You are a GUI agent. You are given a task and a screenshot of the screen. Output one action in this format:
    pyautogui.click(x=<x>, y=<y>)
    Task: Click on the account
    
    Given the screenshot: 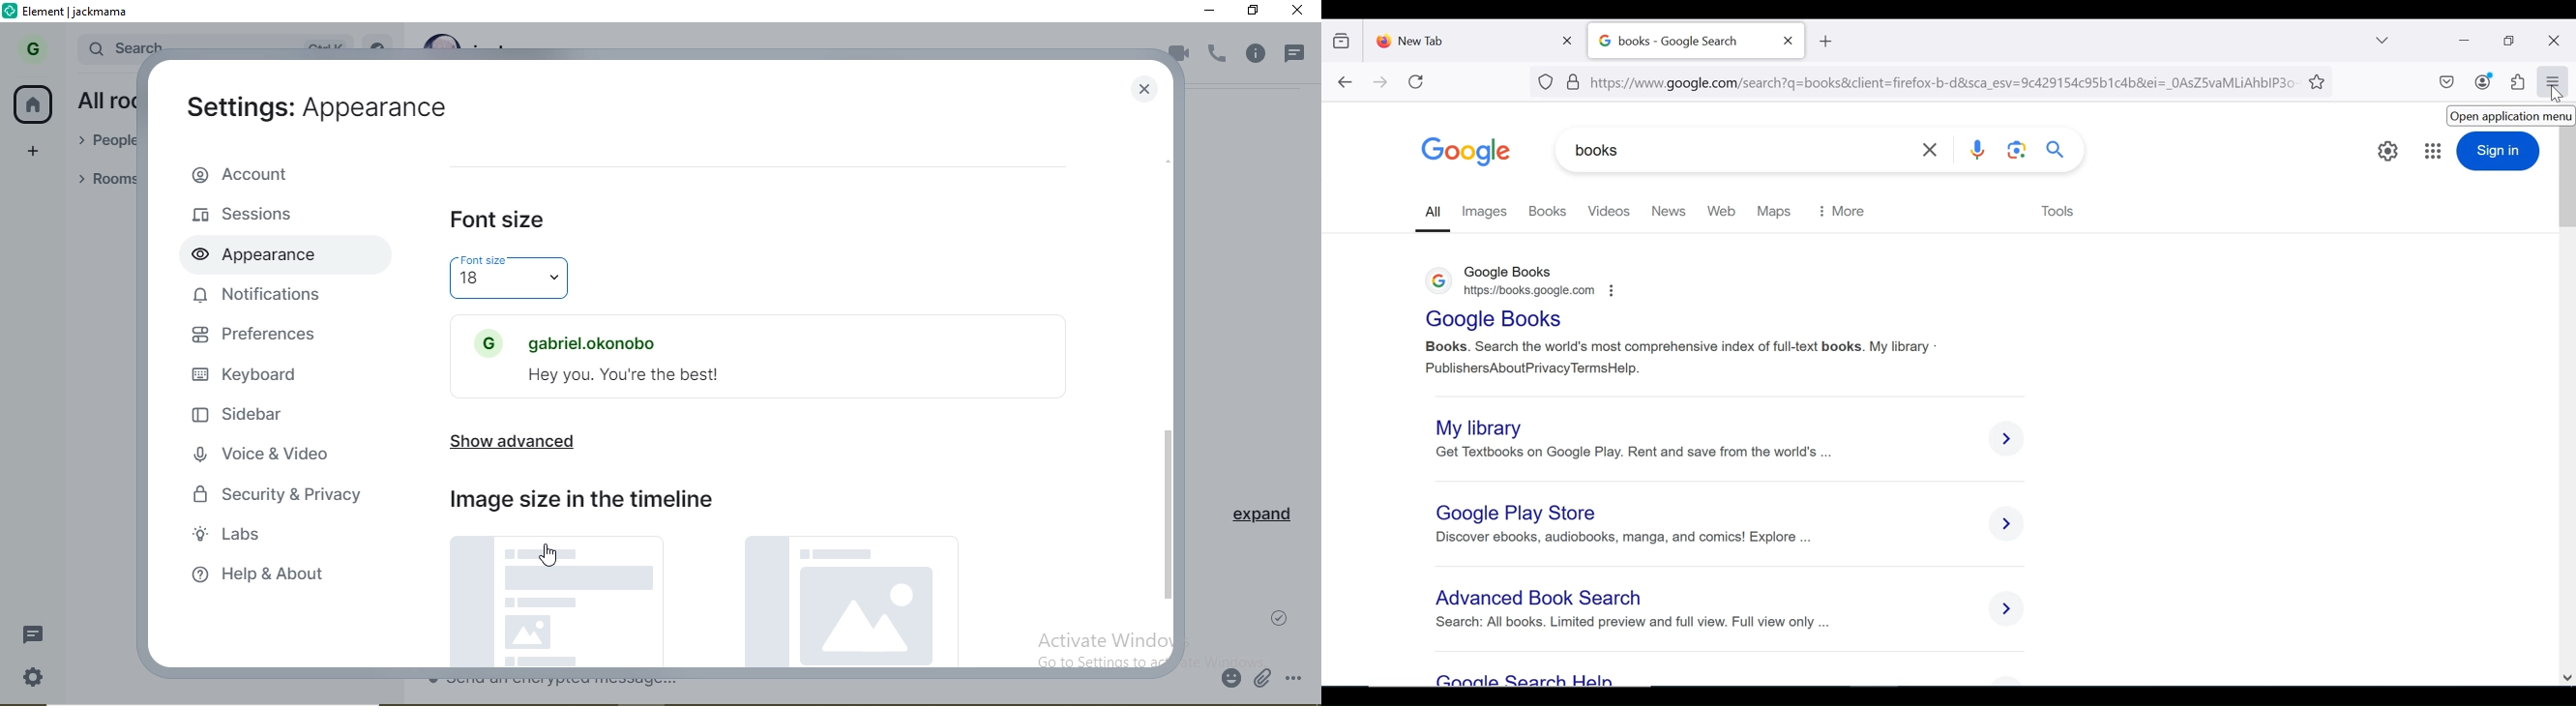 What is the action you would take?
    pyautogui.click(x=279, y=174)
    